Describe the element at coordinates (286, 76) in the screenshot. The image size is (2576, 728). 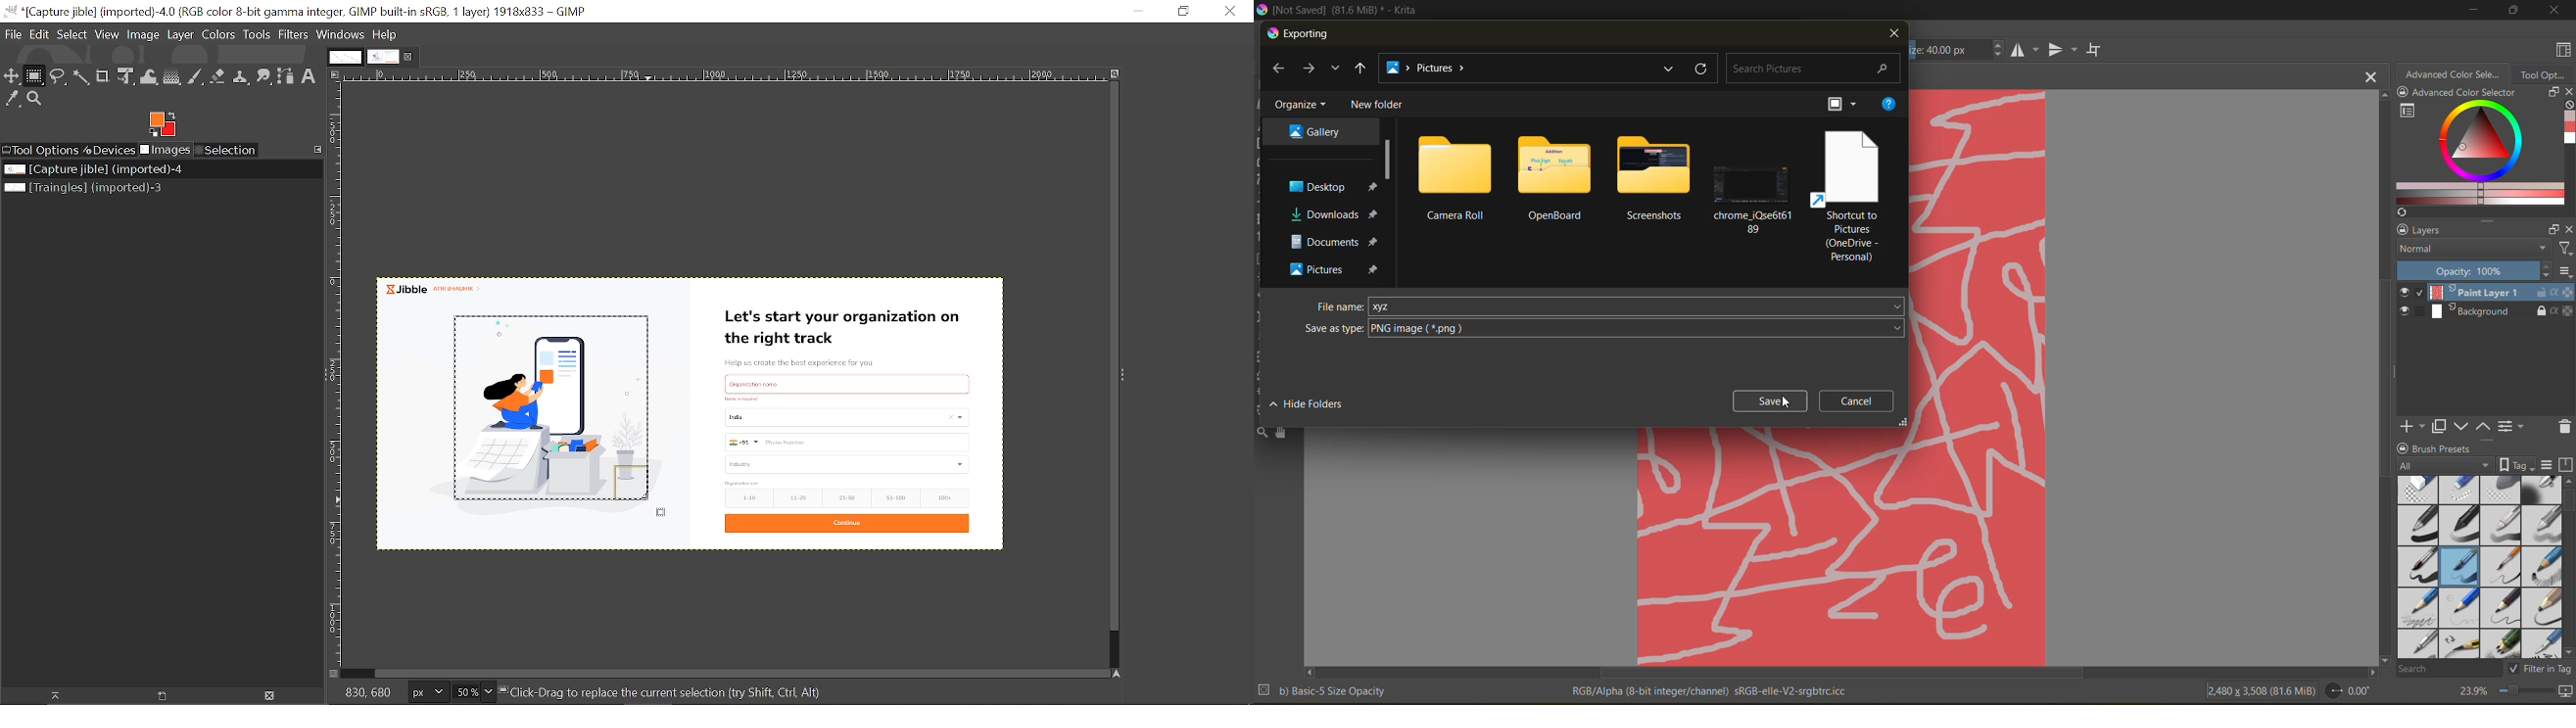
I see `Paths tool` at that location.